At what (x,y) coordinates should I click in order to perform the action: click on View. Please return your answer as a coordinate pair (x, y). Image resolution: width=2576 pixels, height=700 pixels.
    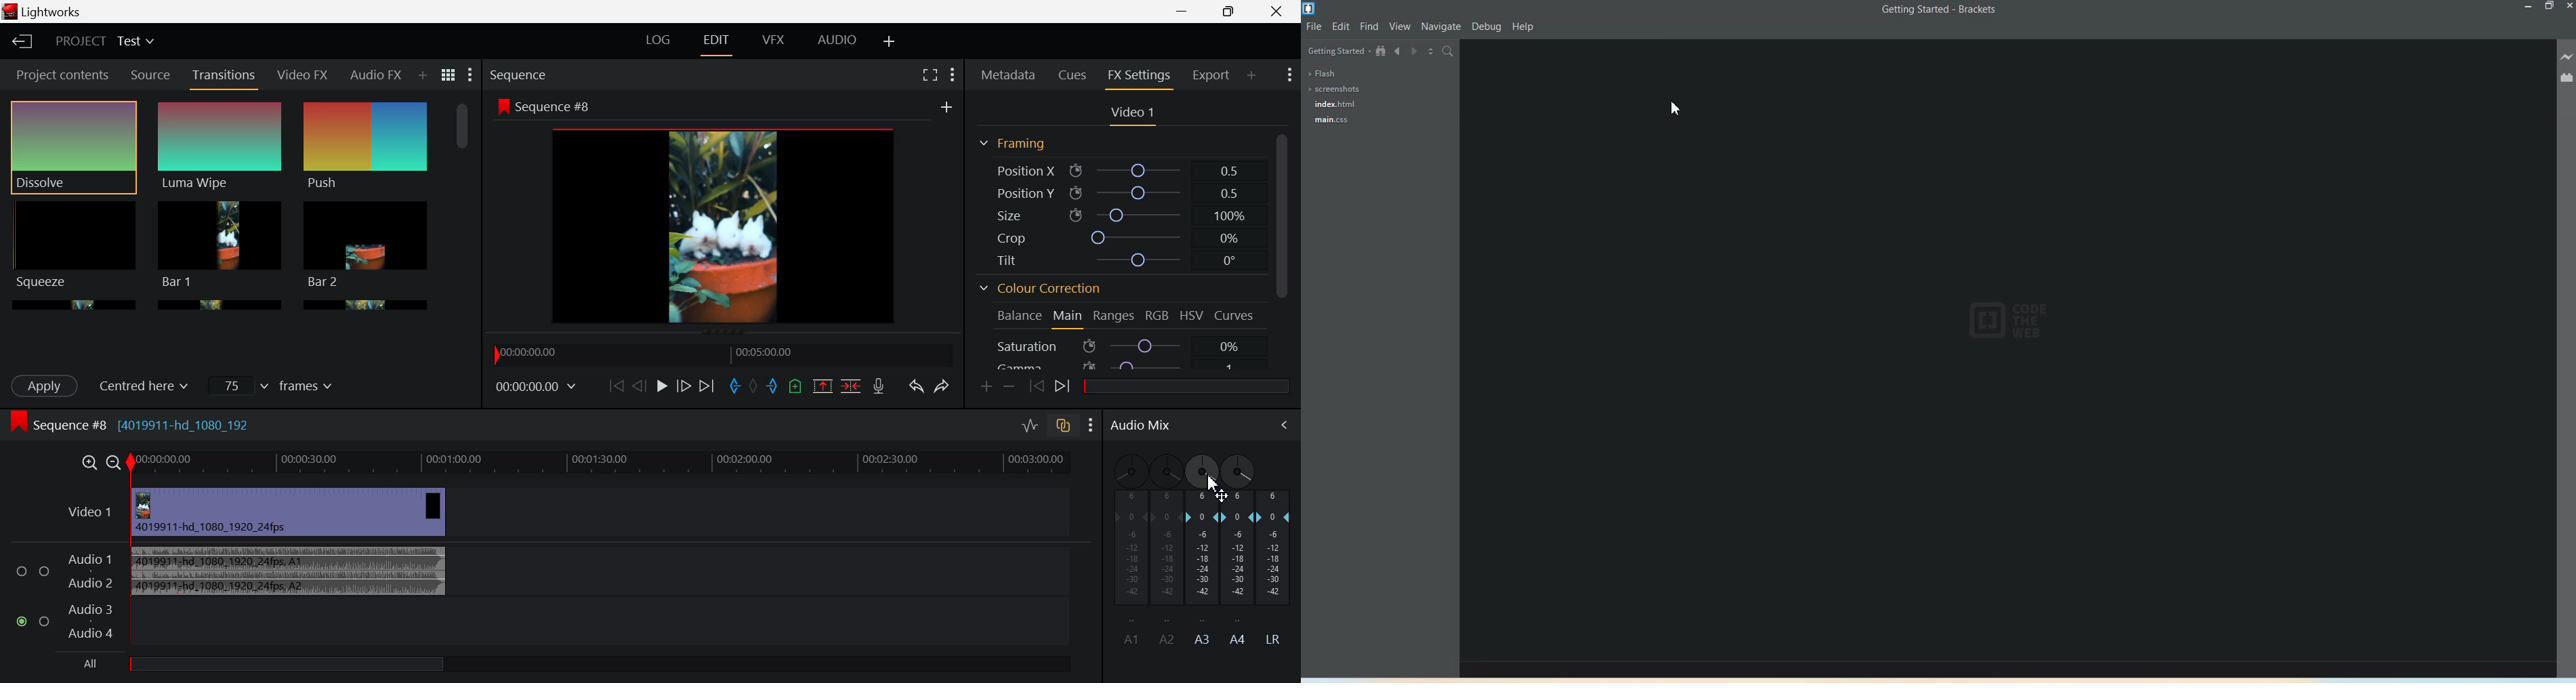
    Looking at the image, I should click on (1400, 27).